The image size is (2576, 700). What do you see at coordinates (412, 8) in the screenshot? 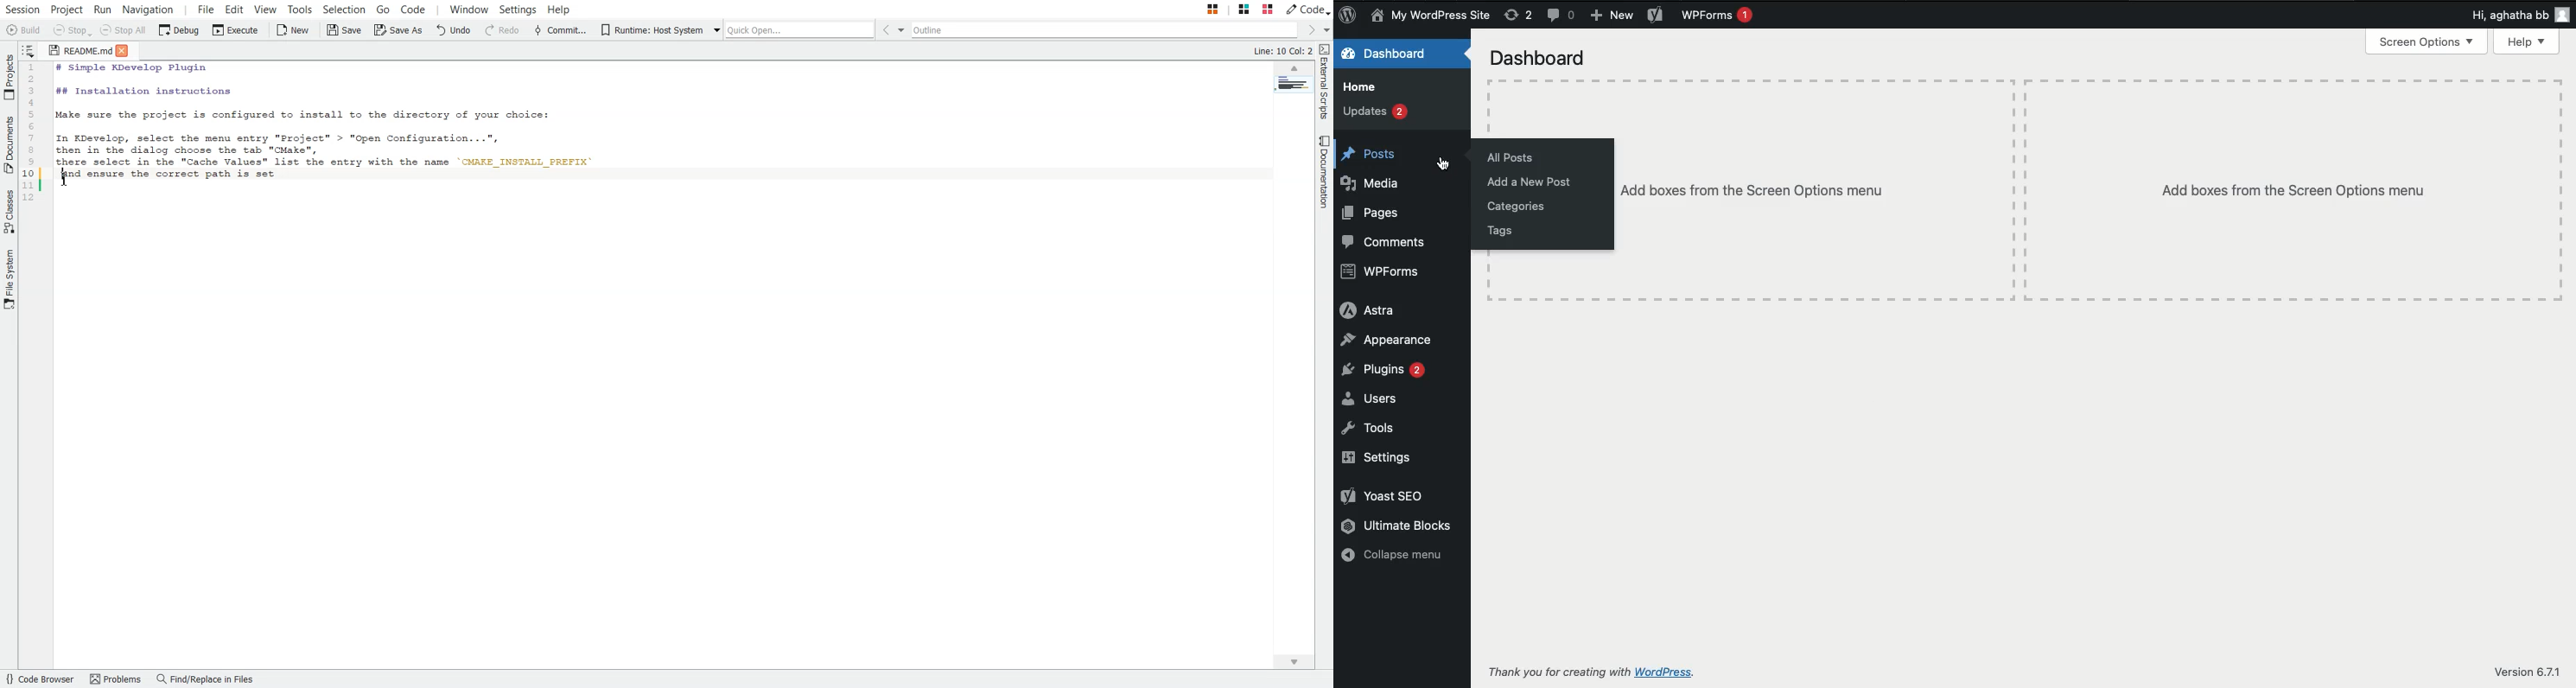
I see `Code` at bounding box center [412, 8].